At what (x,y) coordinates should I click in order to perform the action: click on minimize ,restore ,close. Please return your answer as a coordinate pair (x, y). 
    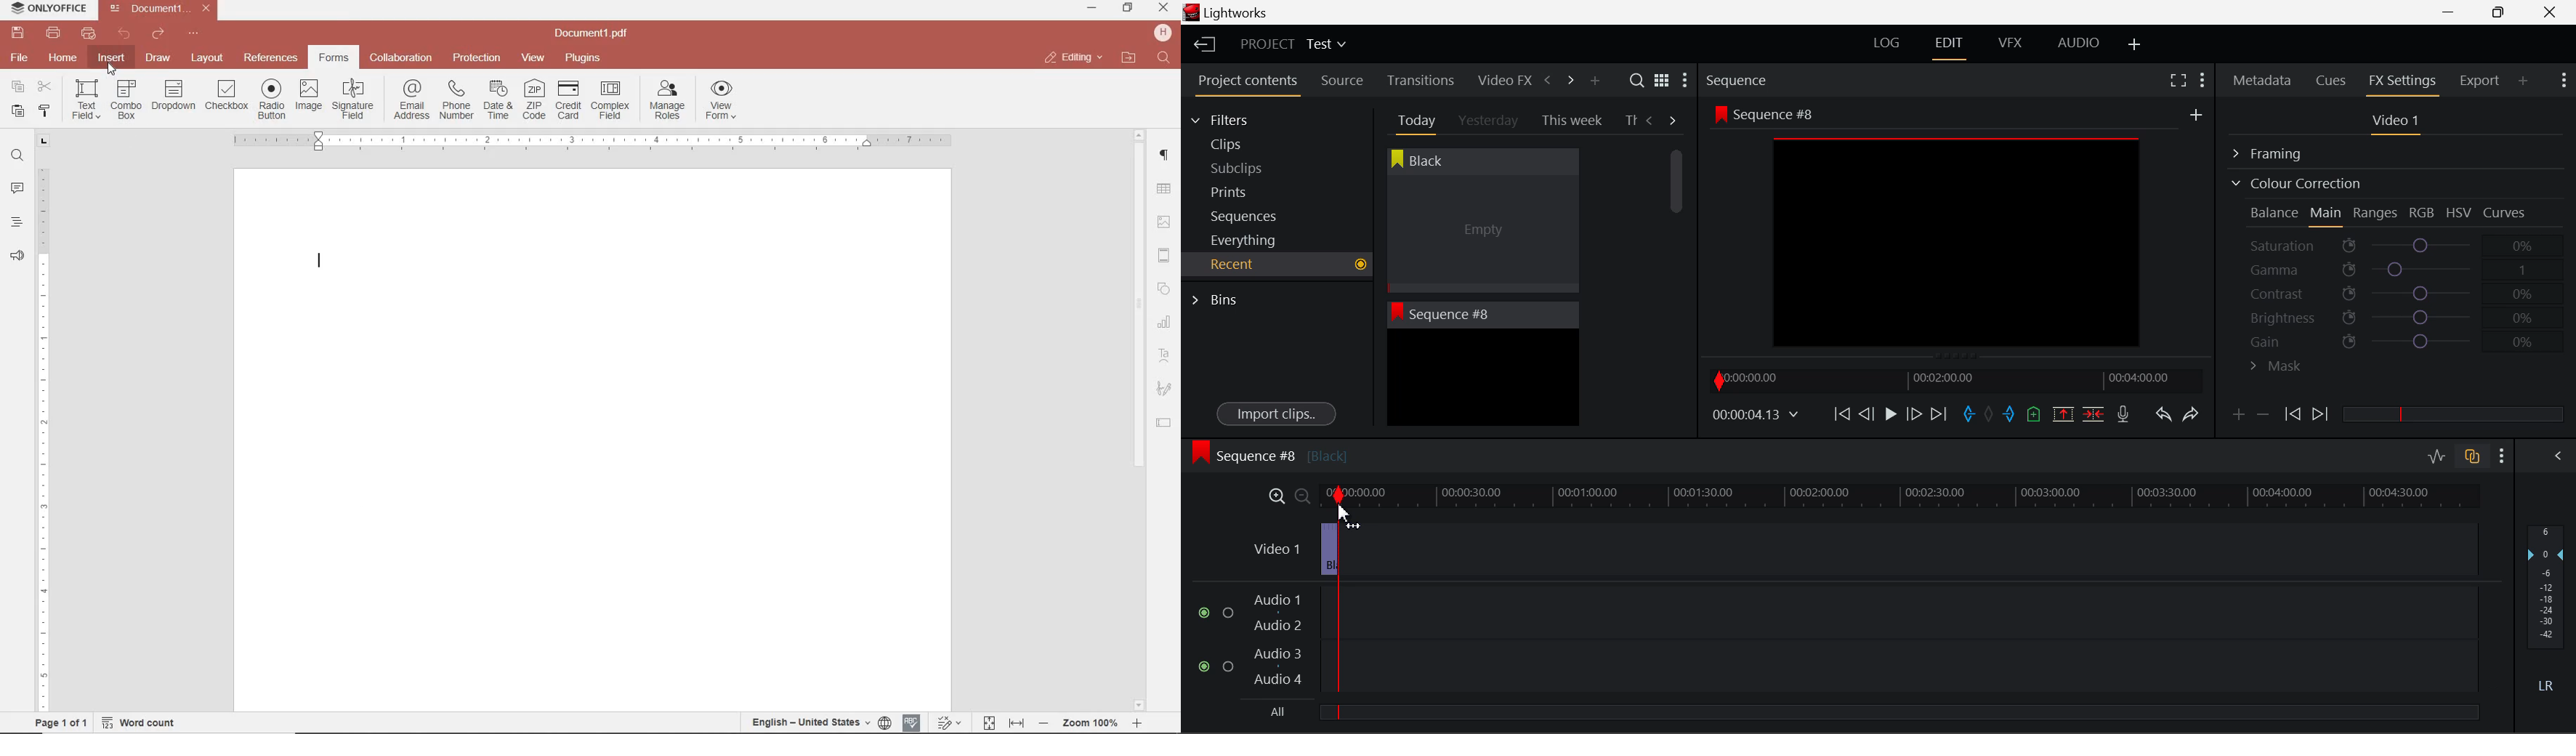
    Looking at the image, I should click on (1166, 8).